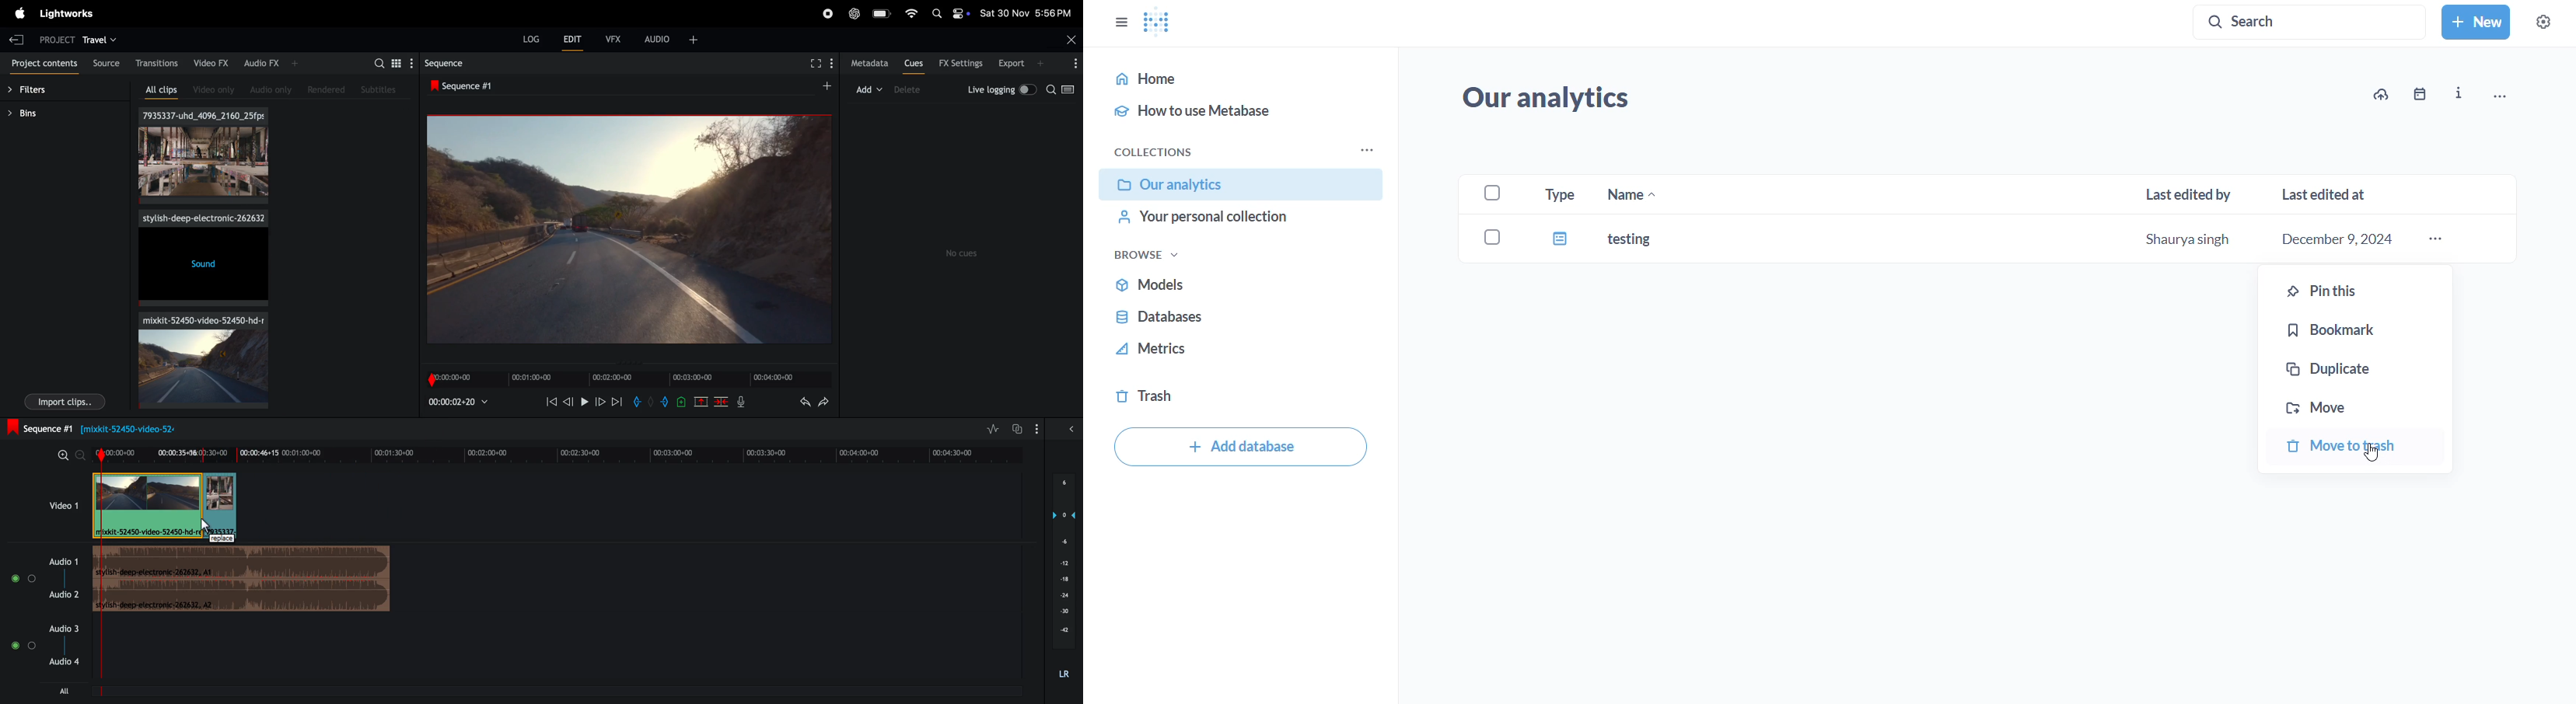 This screenshot has height=728, width=2576. What do you see at coordinates (818, 63) in the screenshot?
I see `fullscreen` at bounding box center [818, 63].